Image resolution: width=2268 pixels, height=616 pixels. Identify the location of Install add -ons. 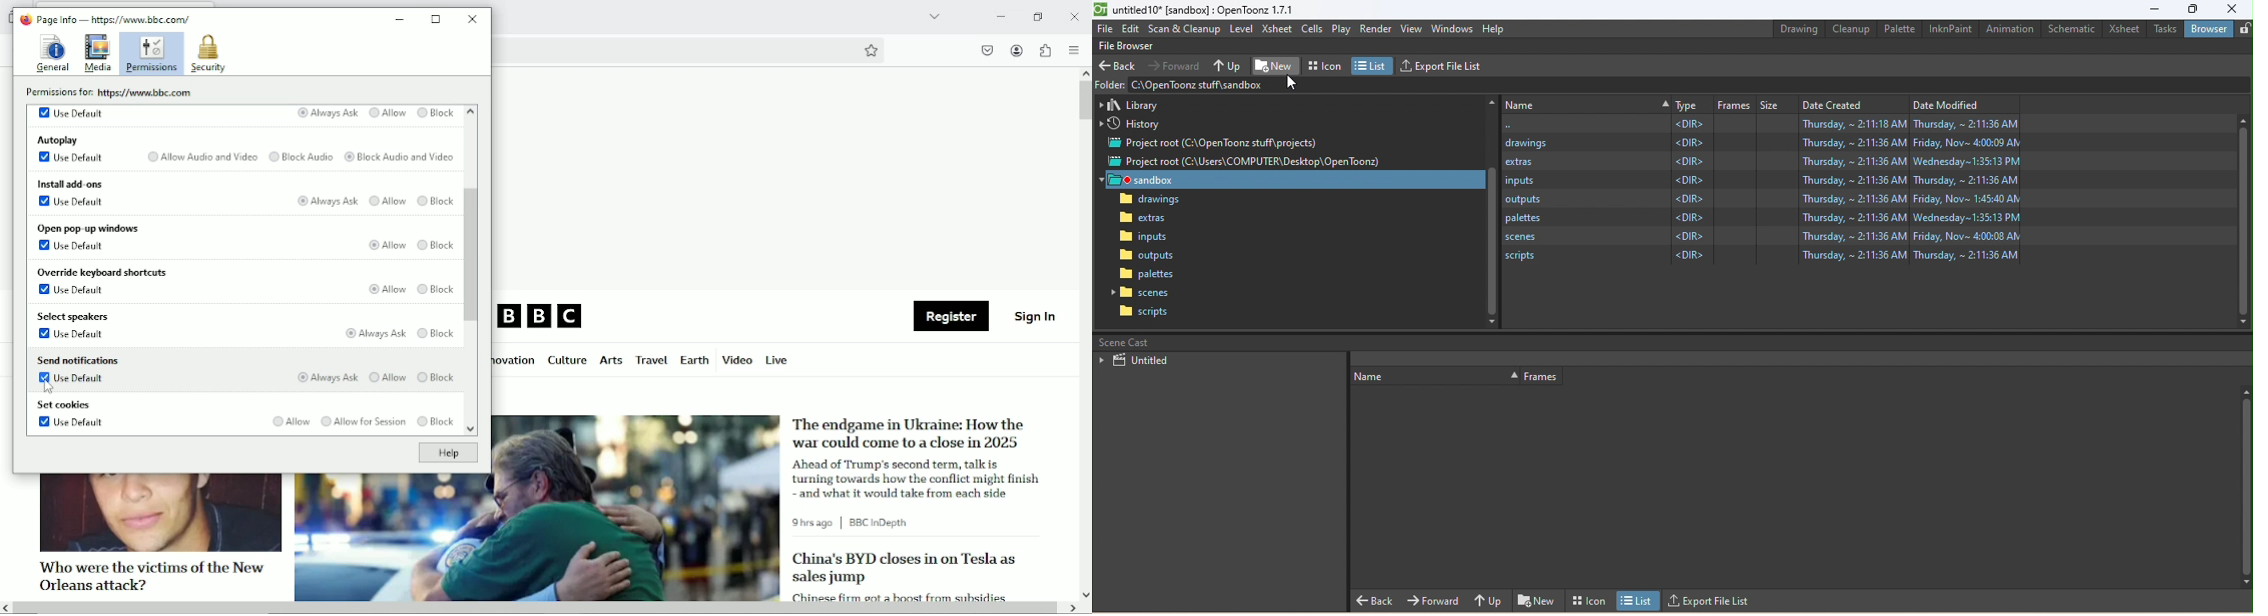
(69, 182).